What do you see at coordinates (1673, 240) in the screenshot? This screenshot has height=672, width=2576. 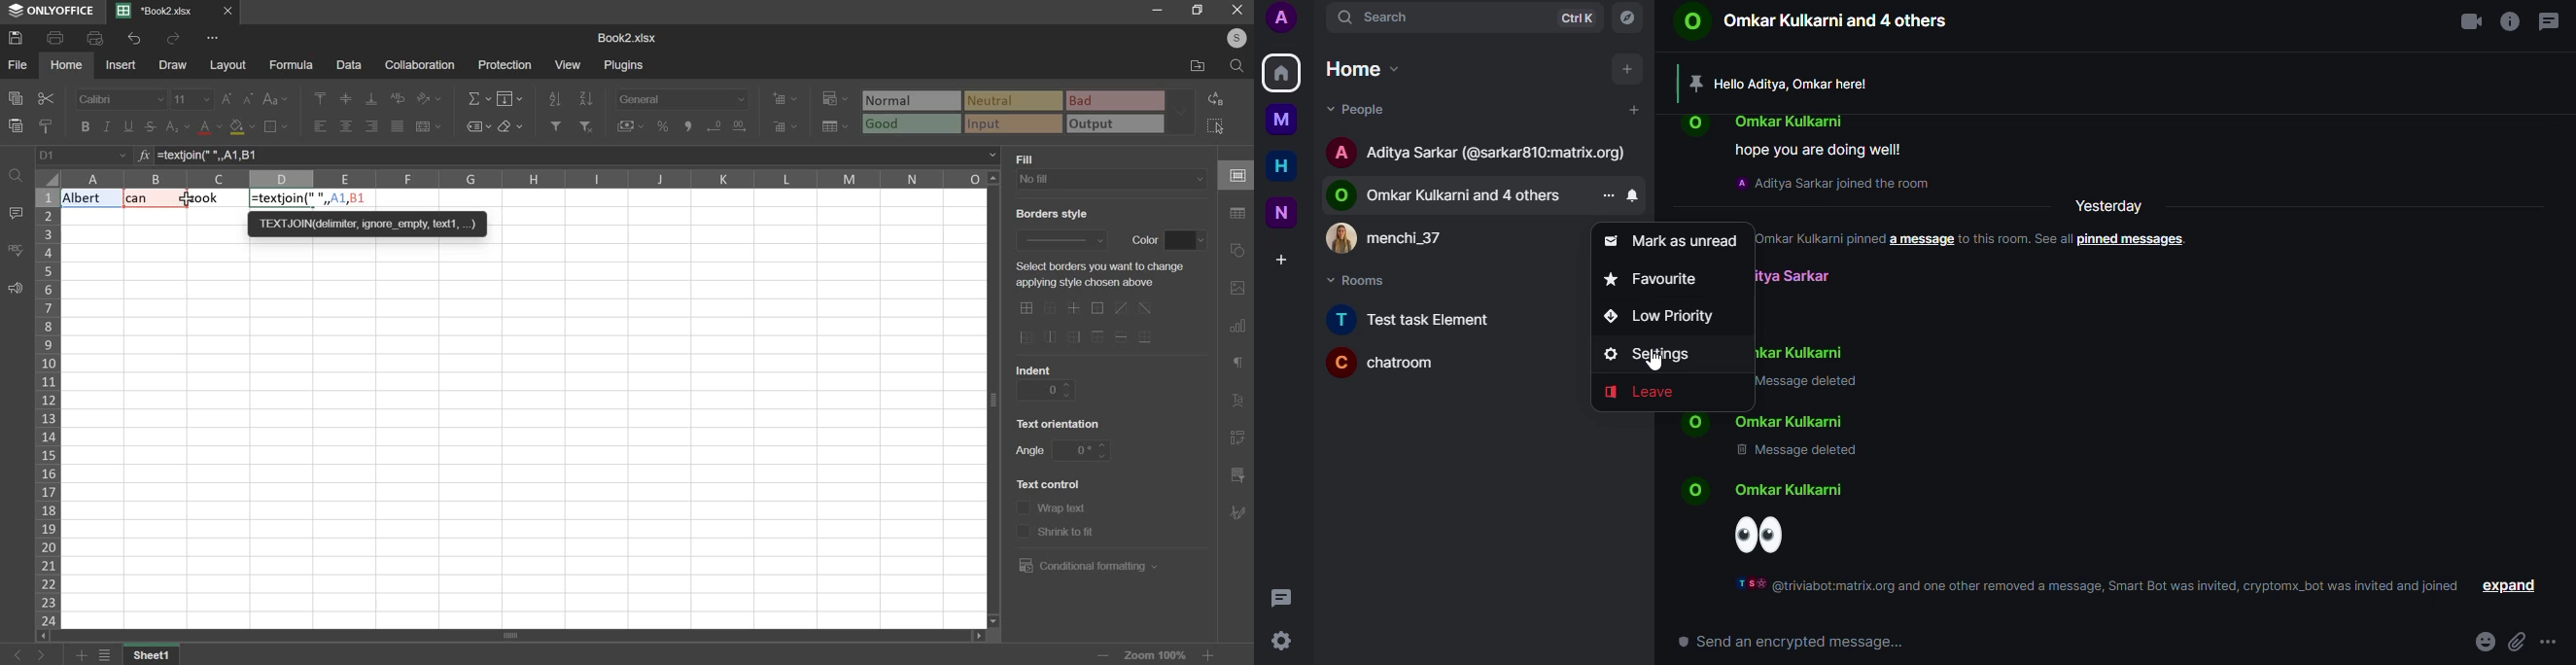 I see `mark as unread` at bounding box center [1673, 240].